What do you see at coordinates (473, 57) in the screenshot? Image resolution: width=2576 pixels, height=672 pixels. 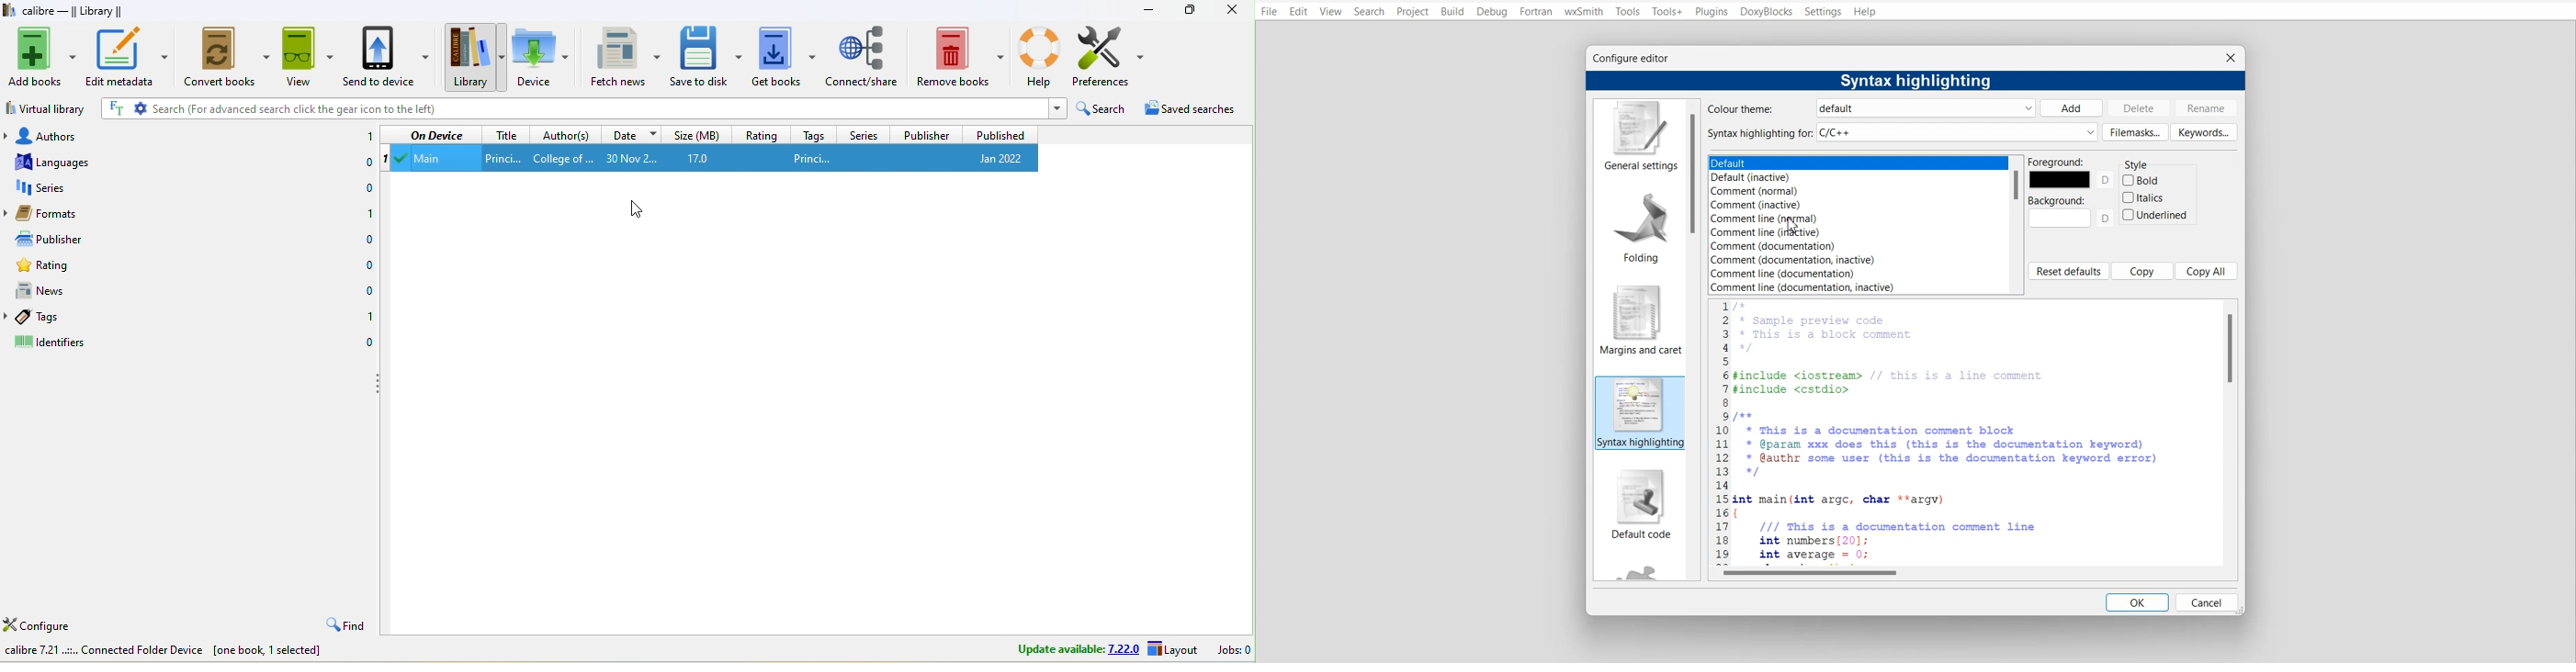 I see `library` at bounding box center [473, 57].